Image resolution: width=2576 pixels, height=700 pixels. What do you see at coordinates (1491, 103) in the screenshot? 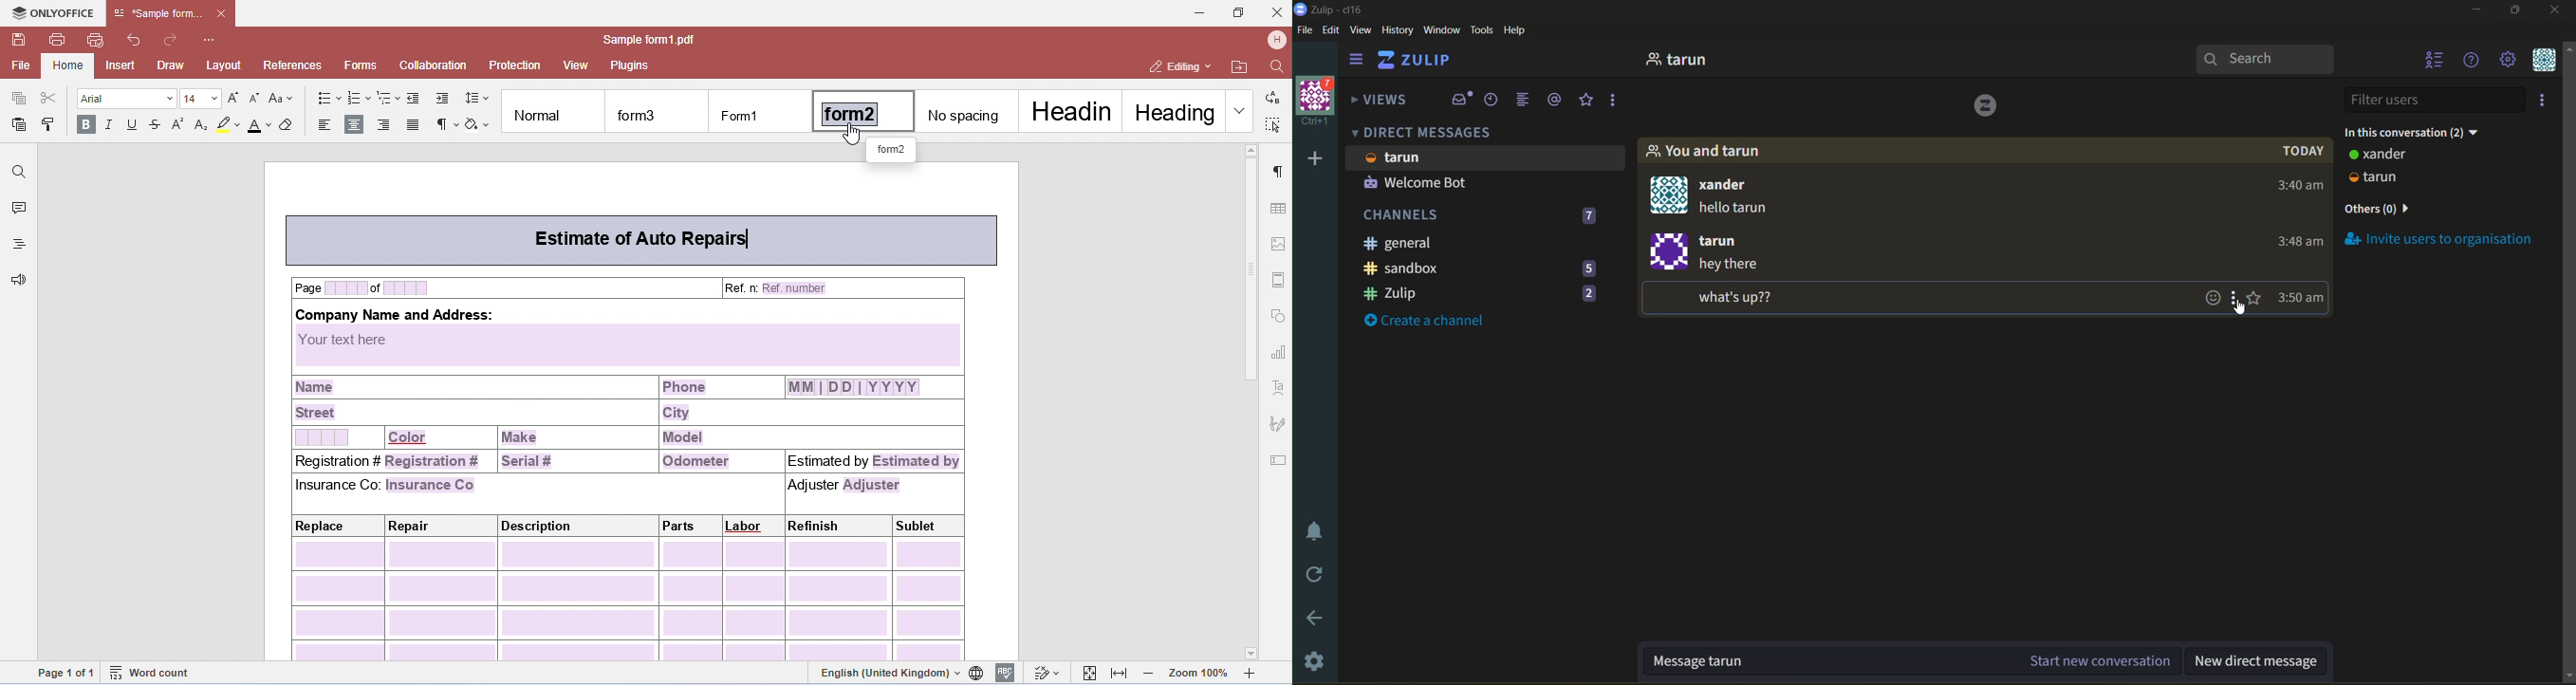
I see `recent conversations` at bounding box center [1491, 103].